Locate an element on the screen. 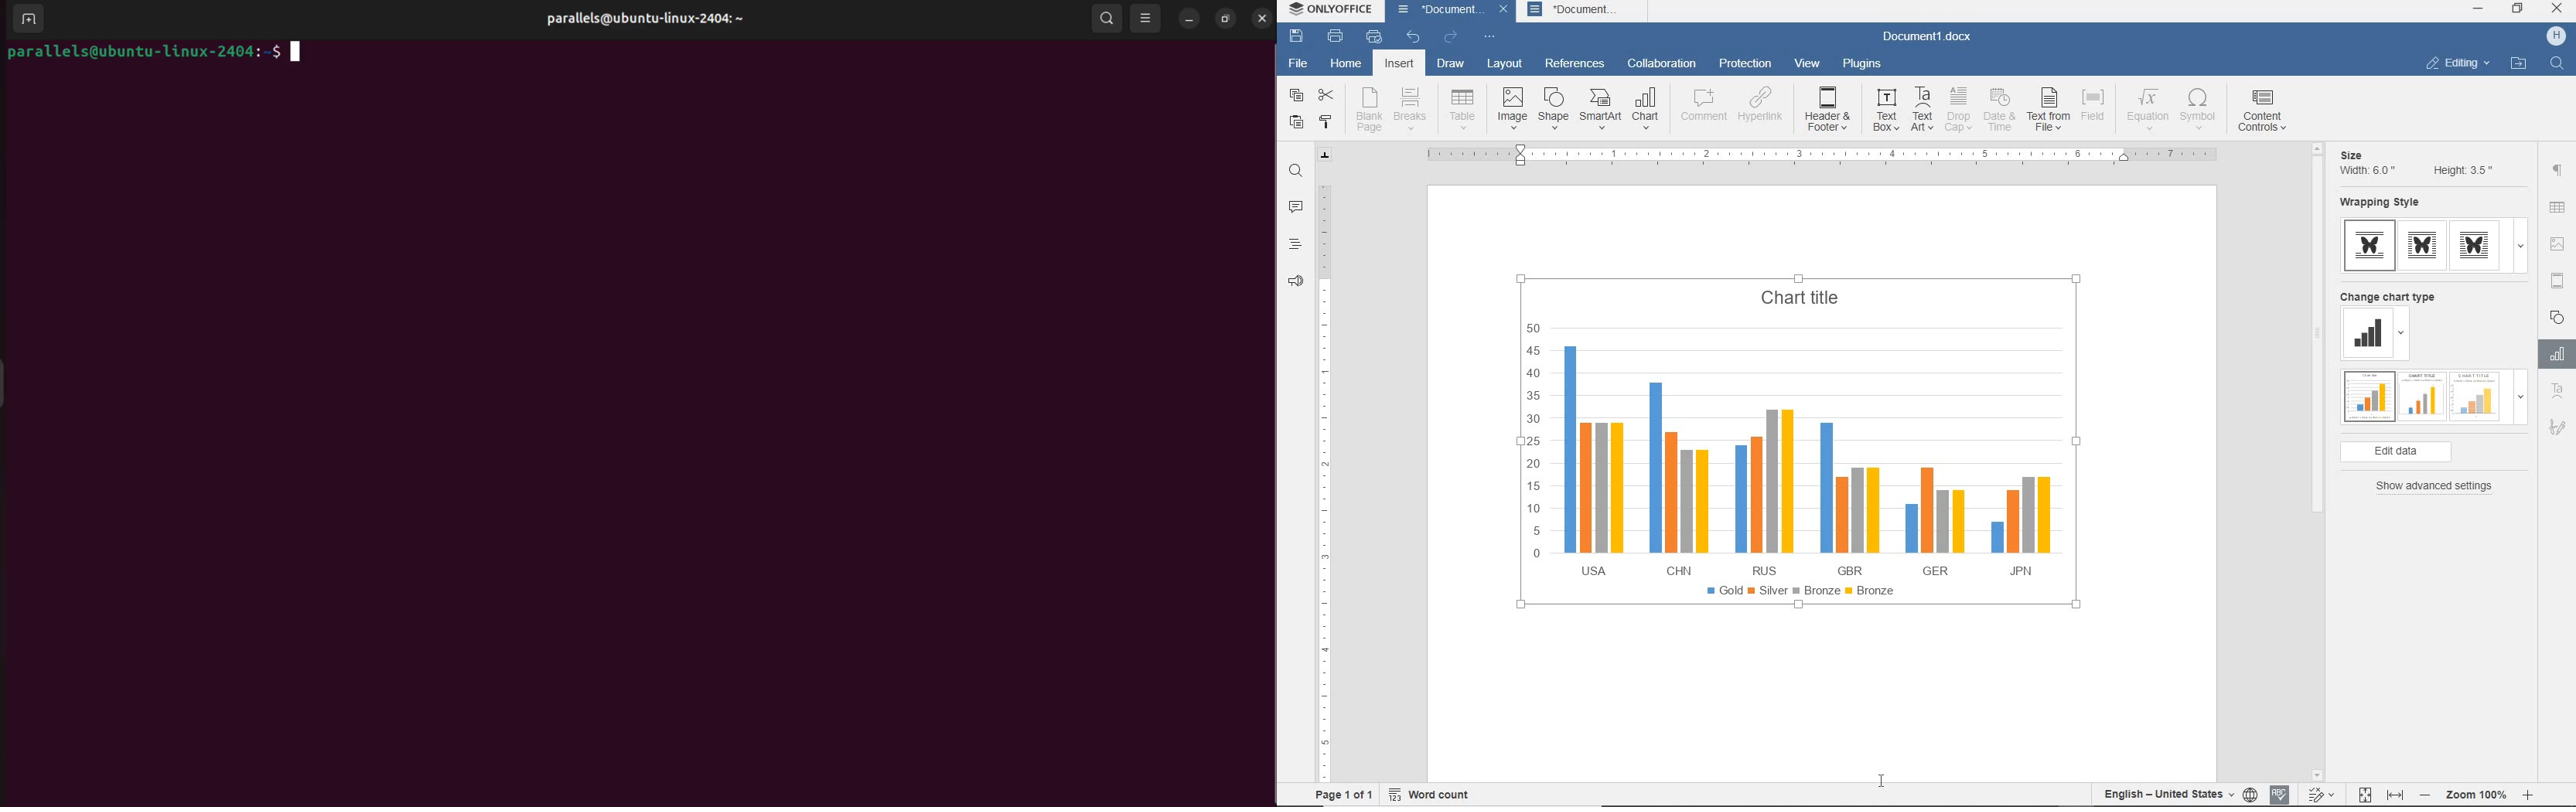 Image resolution: width=2576 pixels, height=812 pixels. tab stop is located at coordinates (1326, 155).